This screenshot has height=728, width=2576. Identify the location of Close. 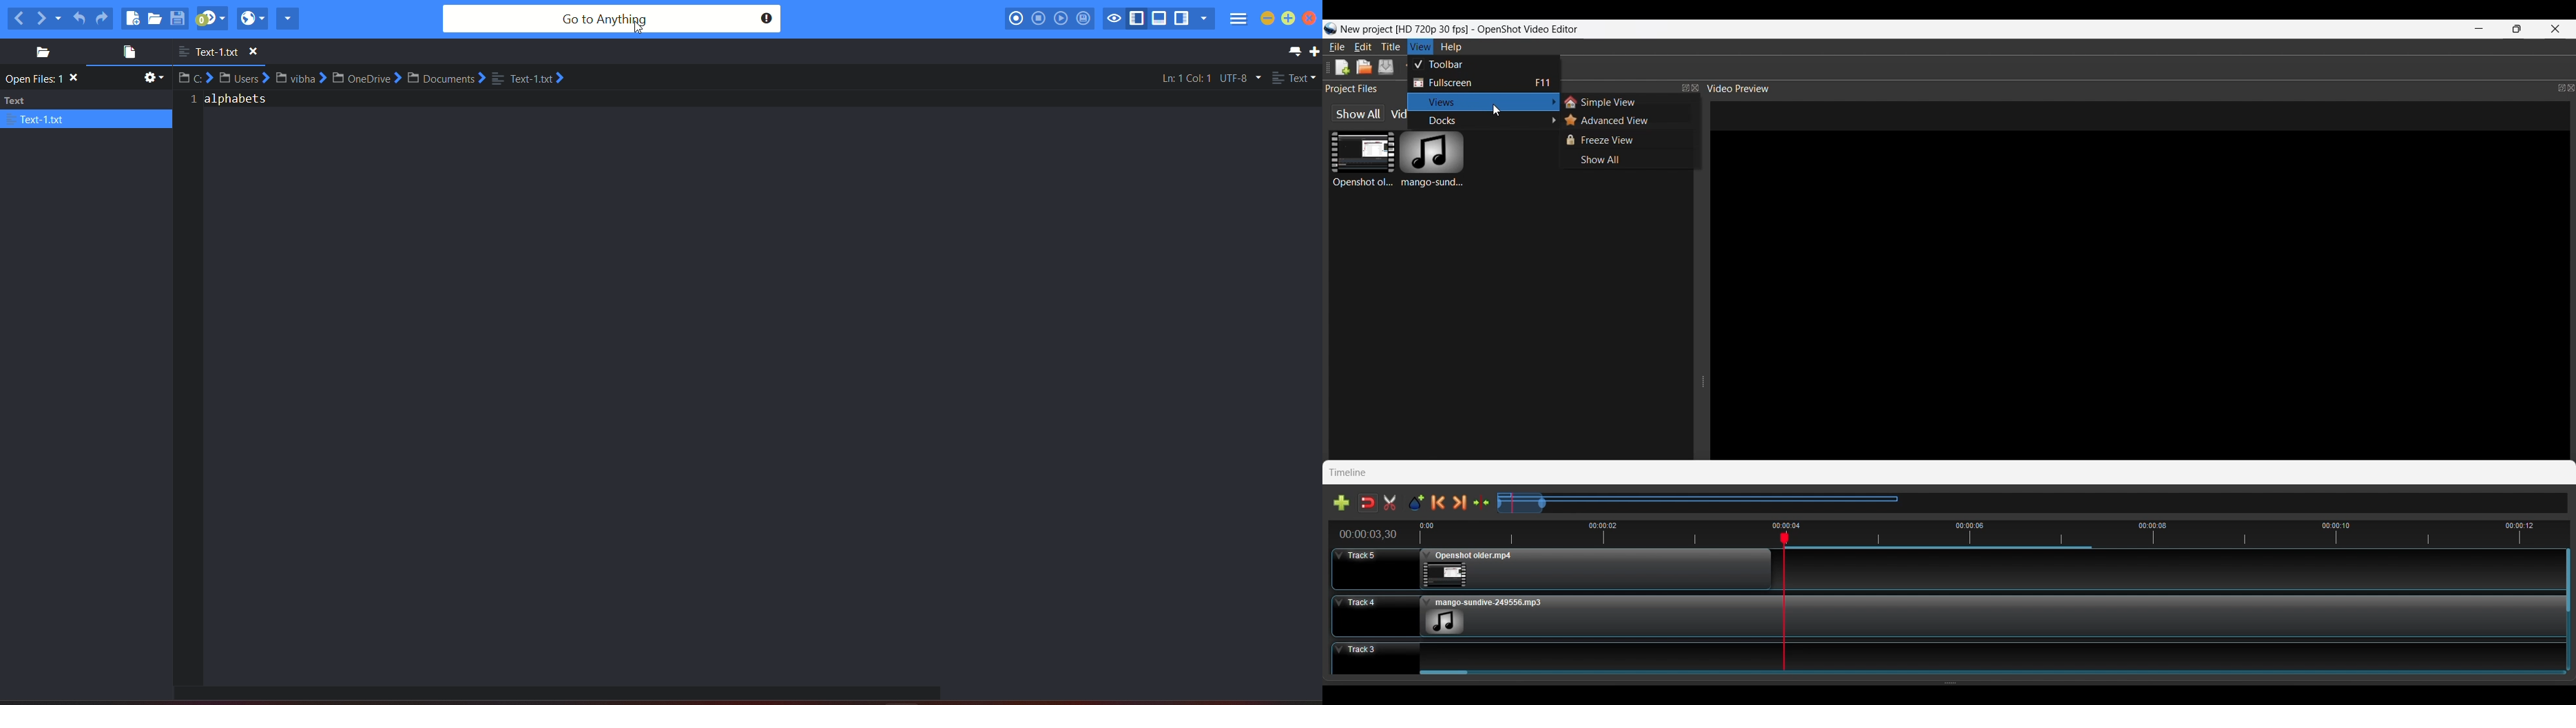
(2568, 89).